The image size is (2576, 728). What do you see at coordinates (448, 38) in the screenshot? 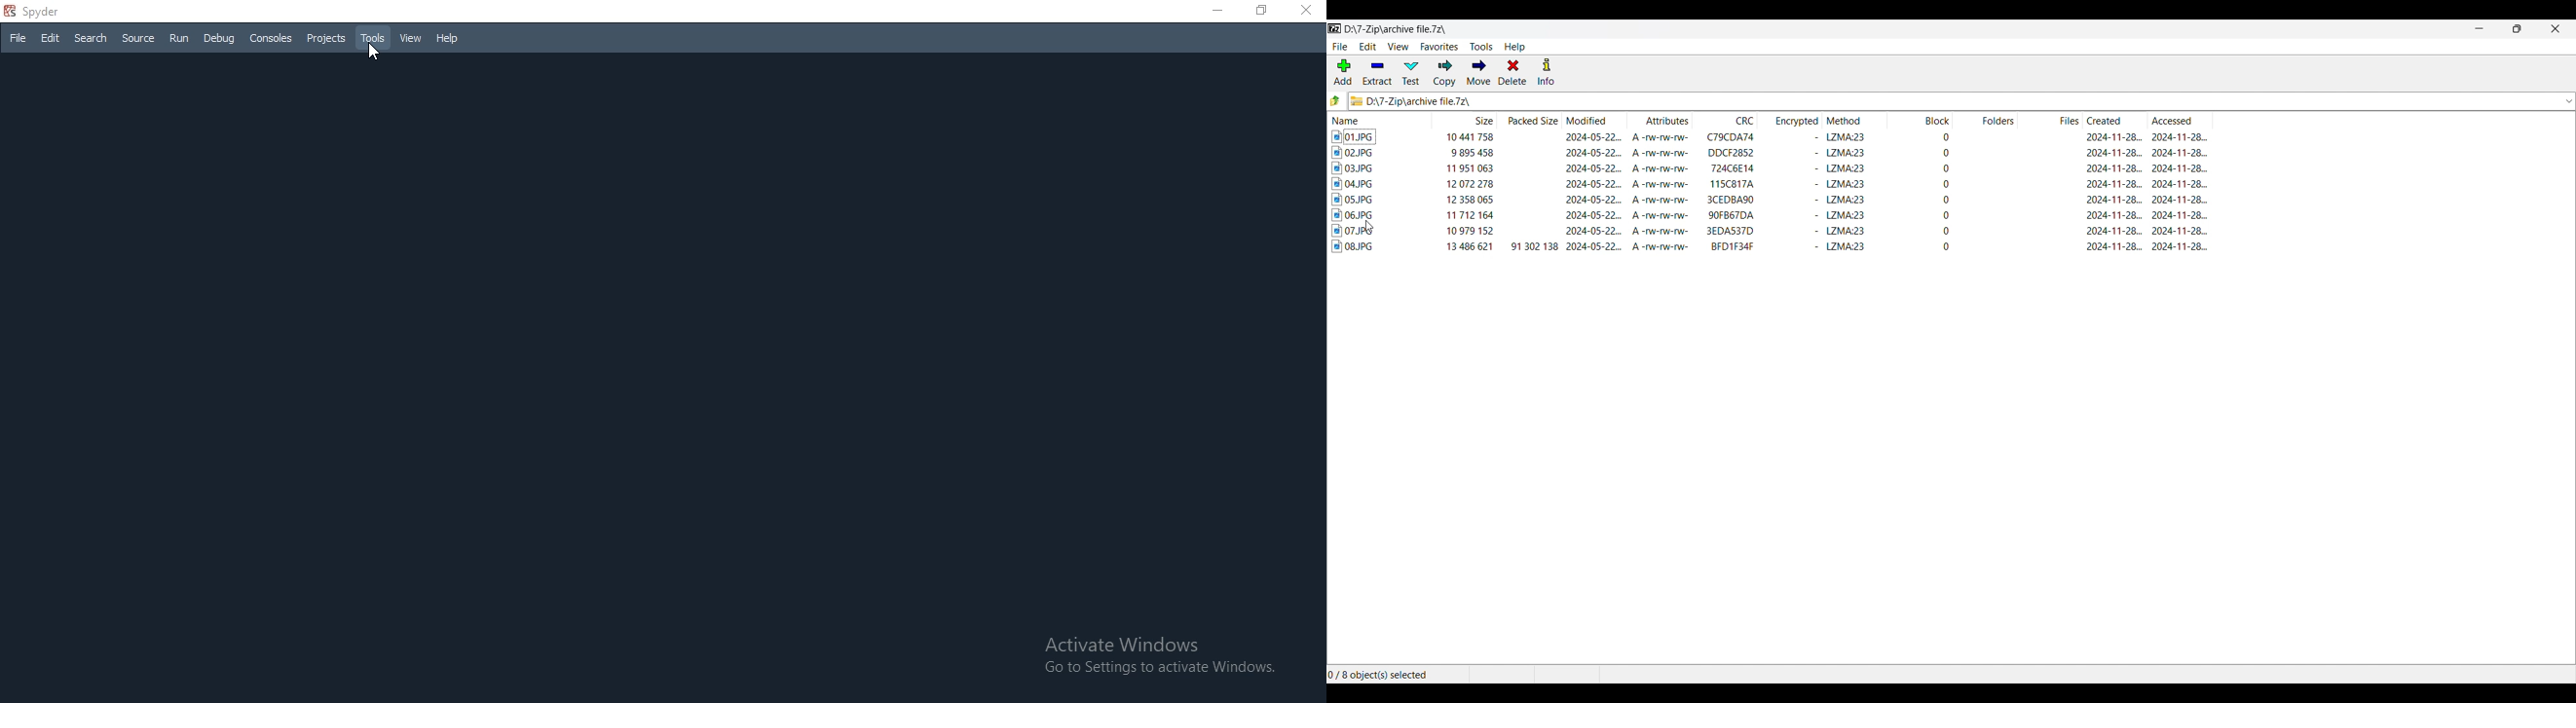
I see `Help` at bounding box center [448, 38].